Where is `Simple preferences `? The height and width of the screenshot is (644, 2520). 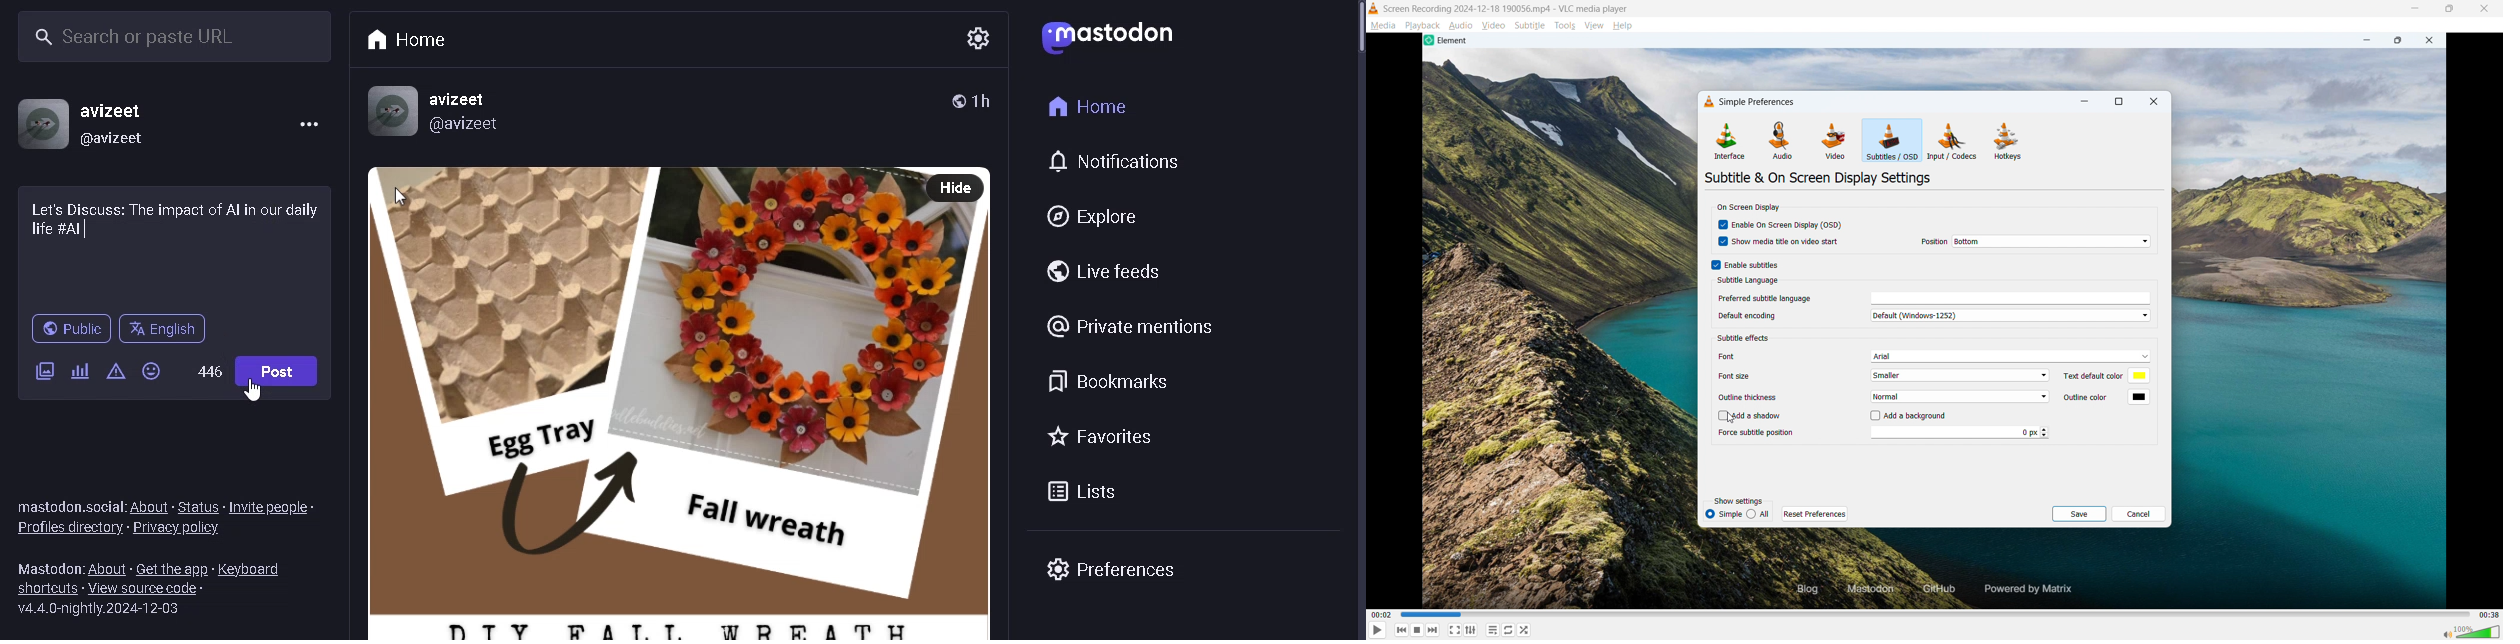 Simple preferences  is located at coordinates (1757, 101).